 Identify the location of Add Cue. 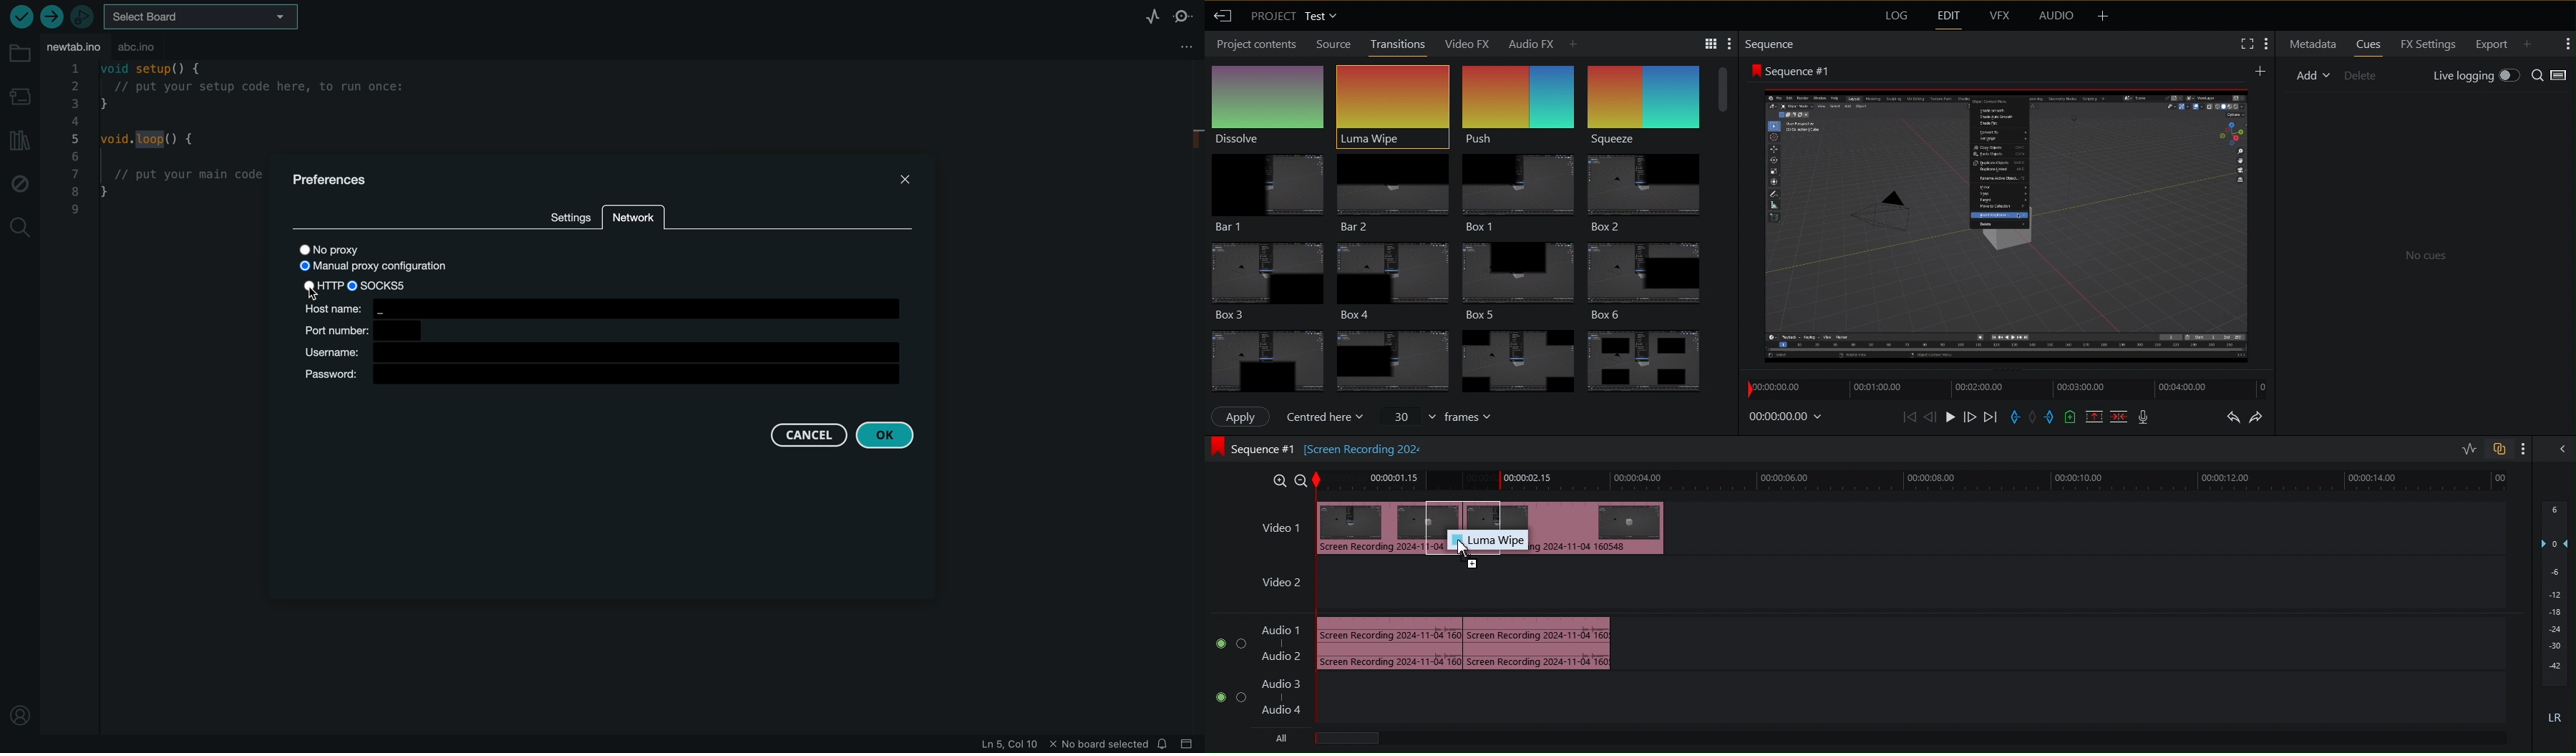
(2069, 418).